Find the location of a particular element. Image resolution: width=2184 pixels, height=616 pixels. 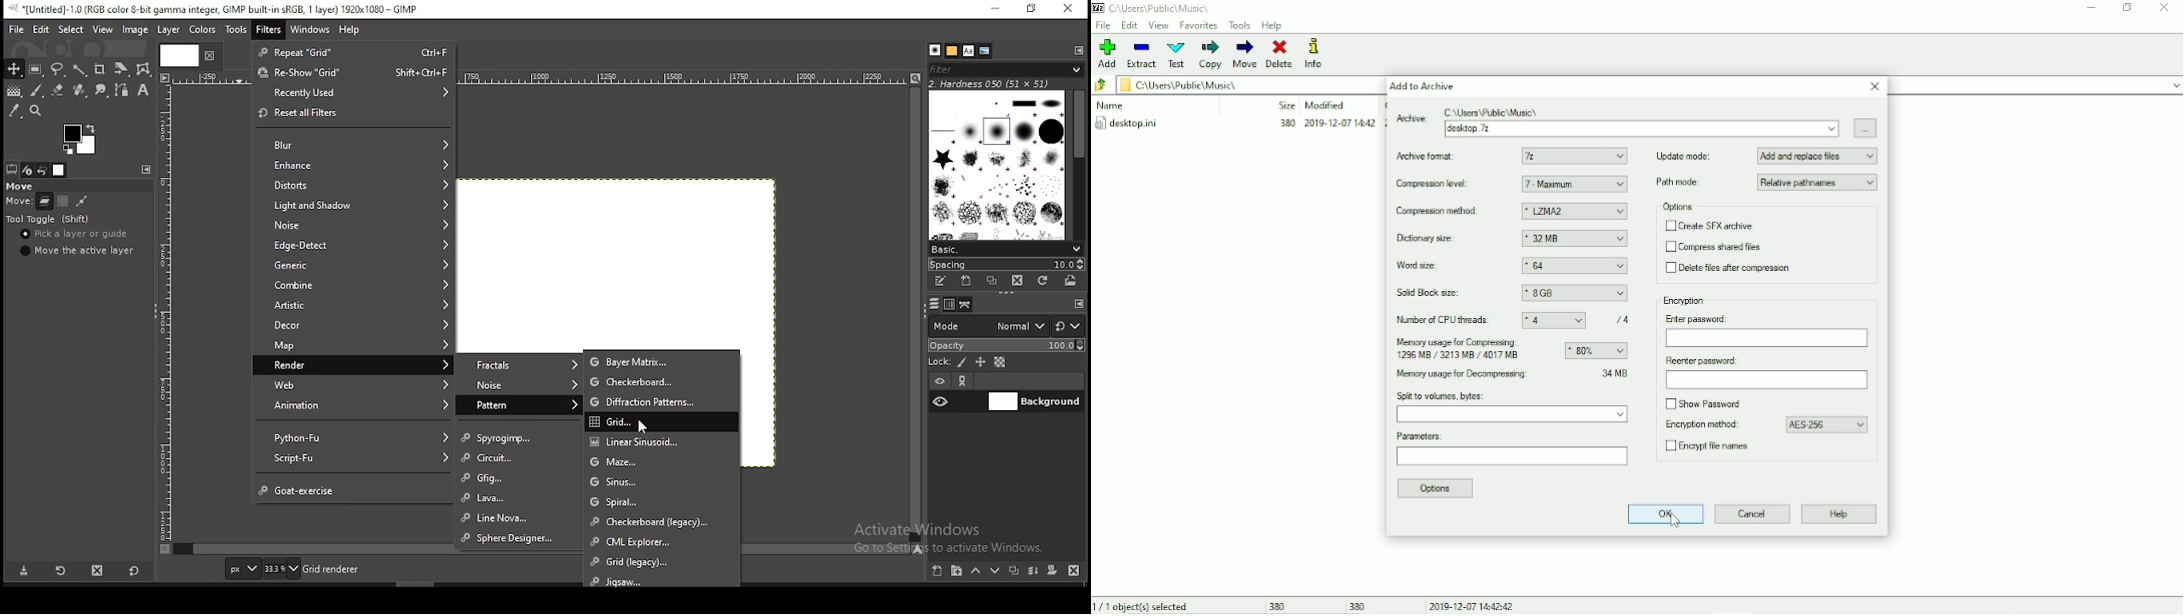

checkboard is located at coordinates (663, 383).